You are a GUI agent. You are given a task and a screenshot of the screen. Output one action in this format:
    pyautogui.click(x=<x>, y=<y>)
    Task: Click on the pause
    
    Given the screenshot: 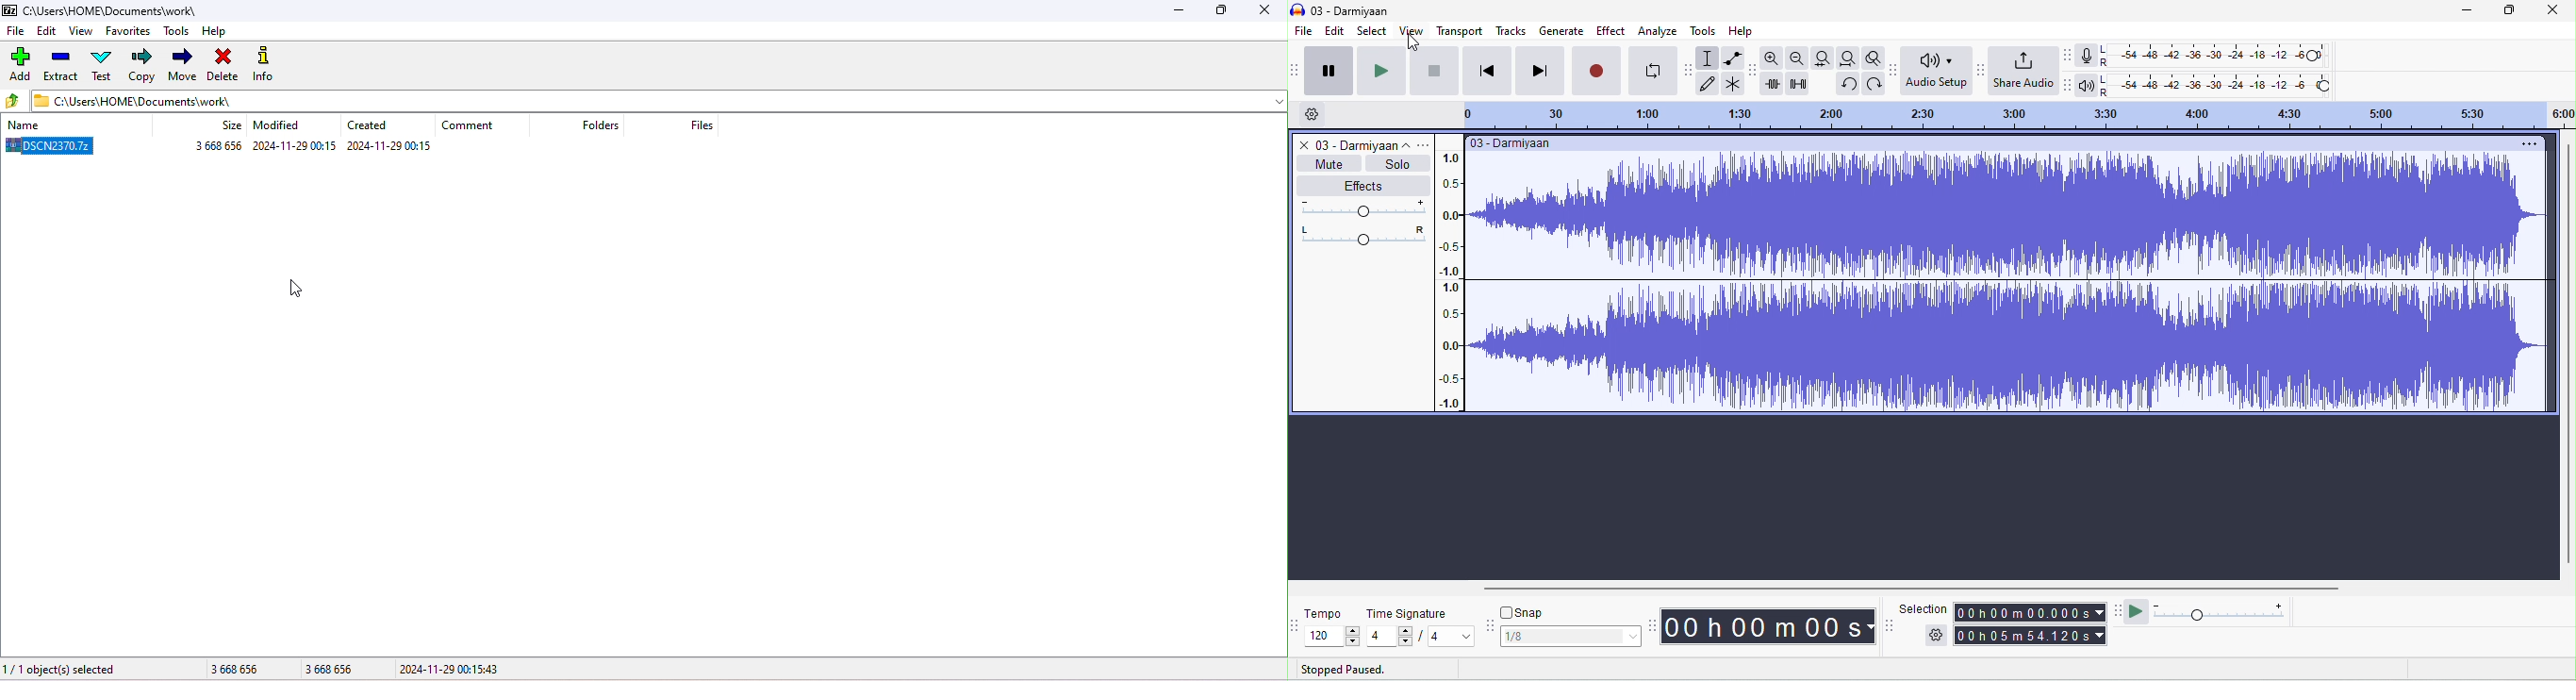 What is the action you would take?
    pyautogui.click(x=1329, y=70)
    